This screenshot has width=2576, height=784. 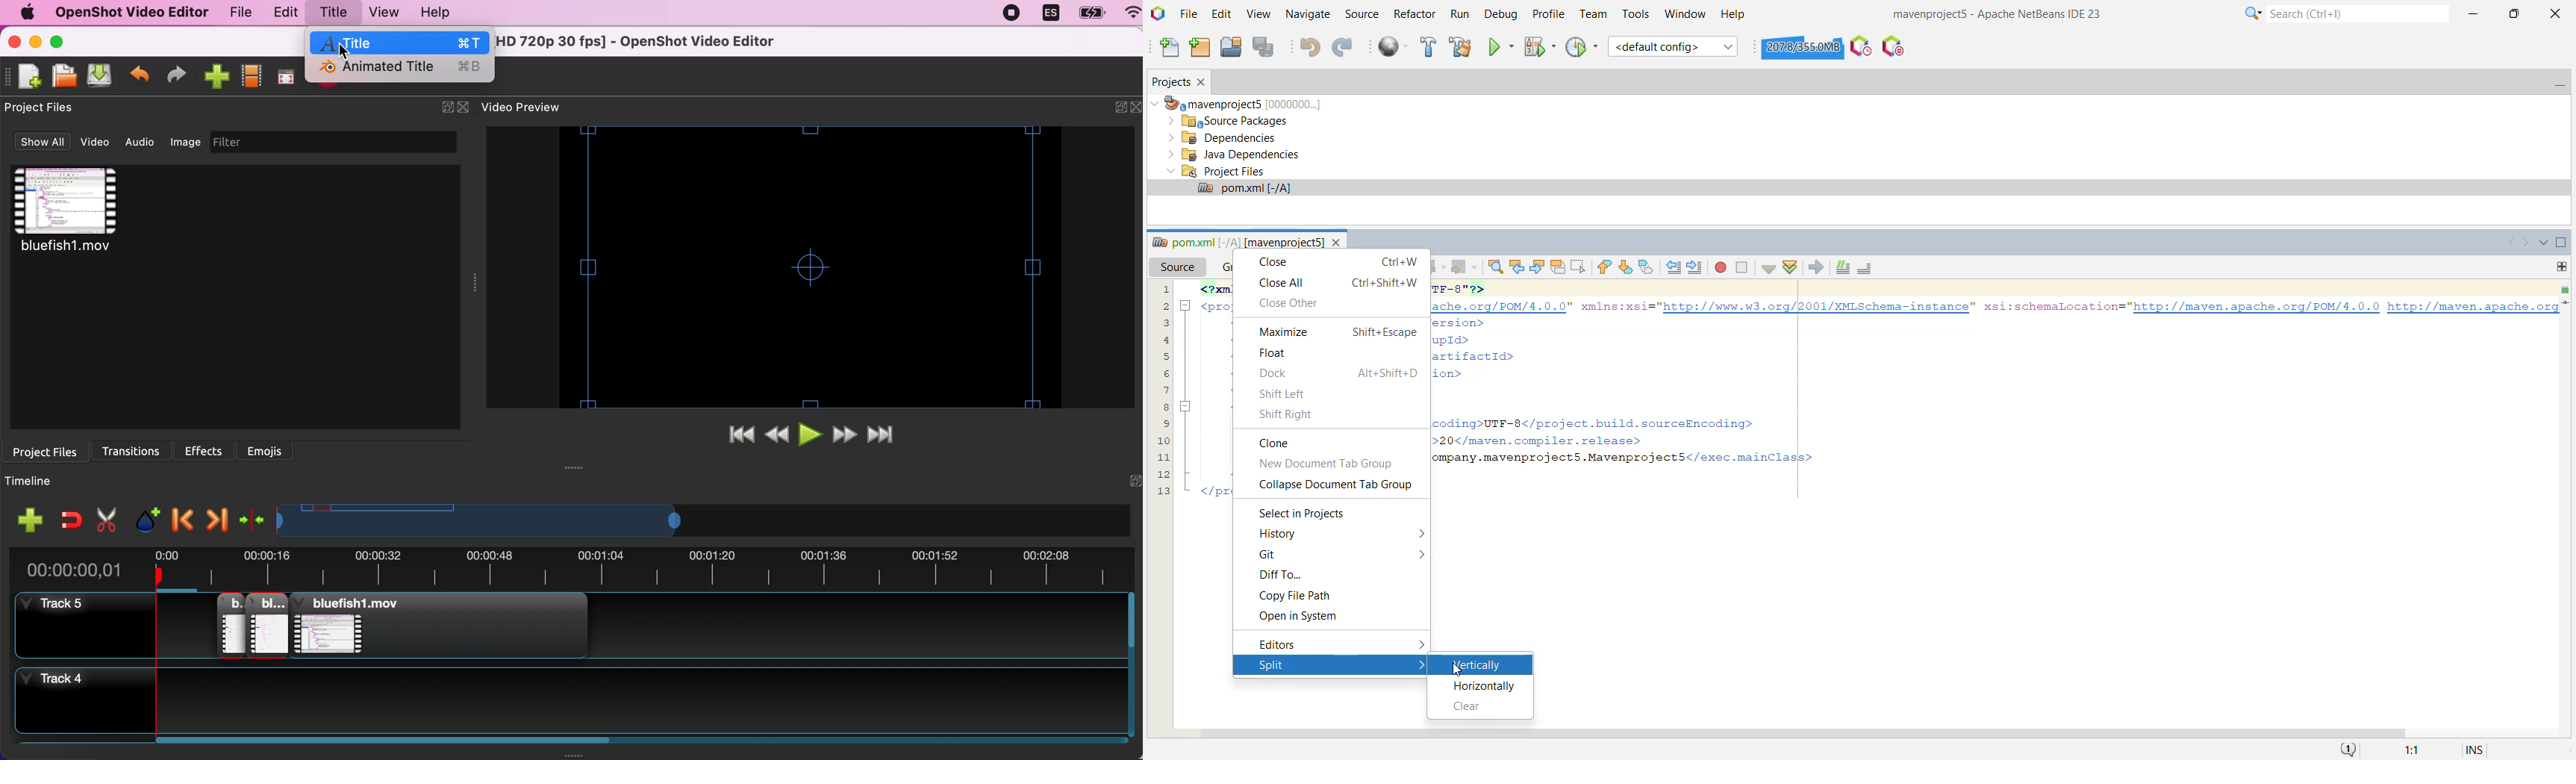 What do you see at coordinates (646, 630) in the screenshot?
I see `track 5` at bounding box center [646, 630].